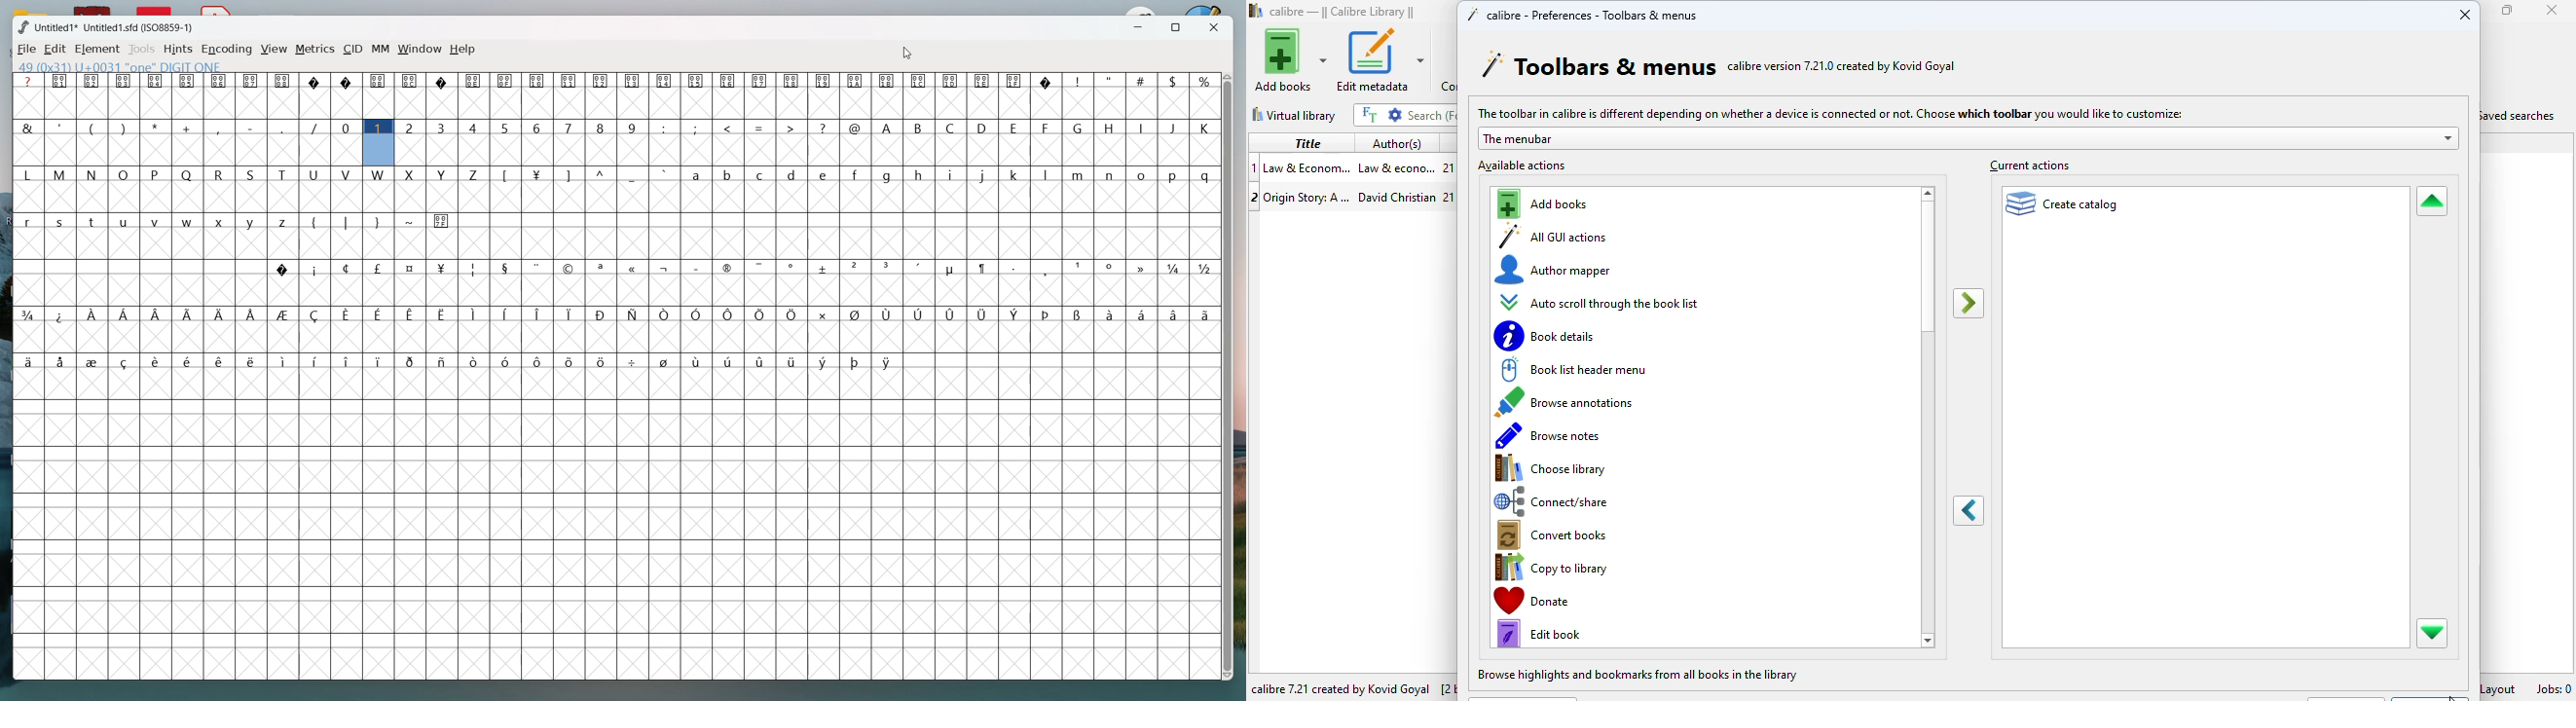 The image size is (2576, 728). I want to click on 0, so click(347, 126).